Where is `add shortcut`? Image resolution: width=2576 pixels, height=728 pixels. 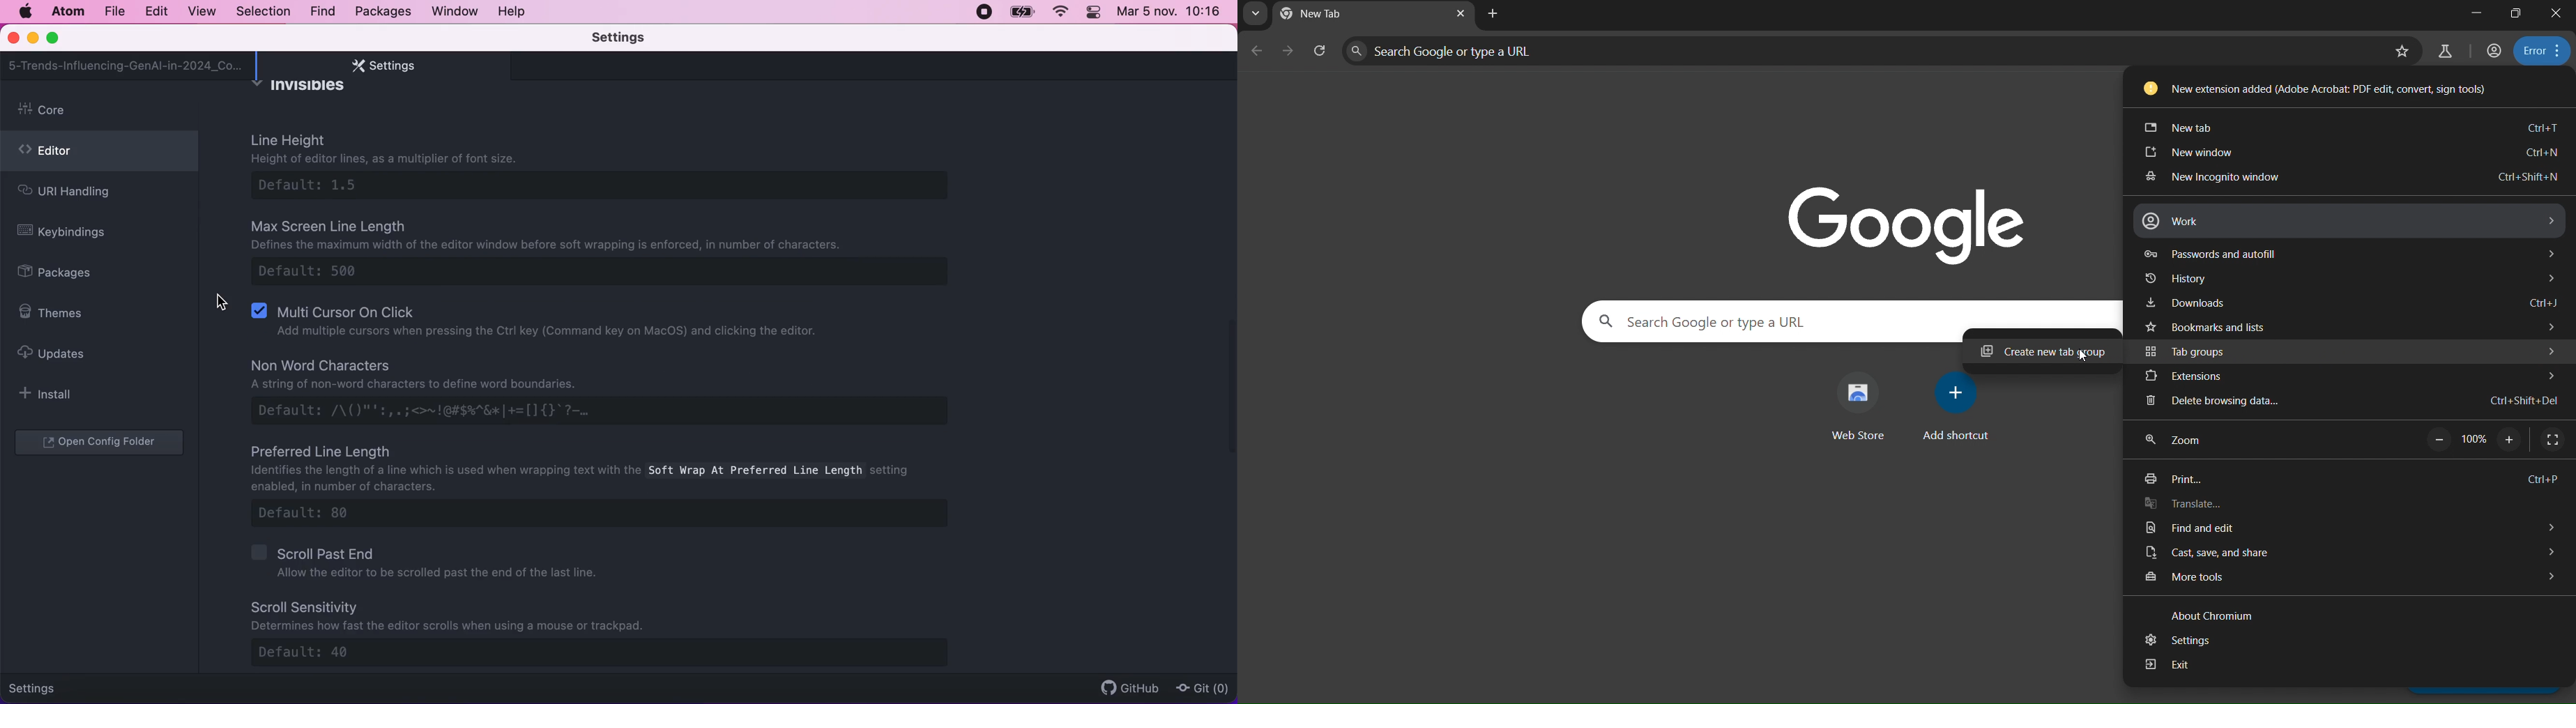
add shortcut is located at coordinates (1954, 411).